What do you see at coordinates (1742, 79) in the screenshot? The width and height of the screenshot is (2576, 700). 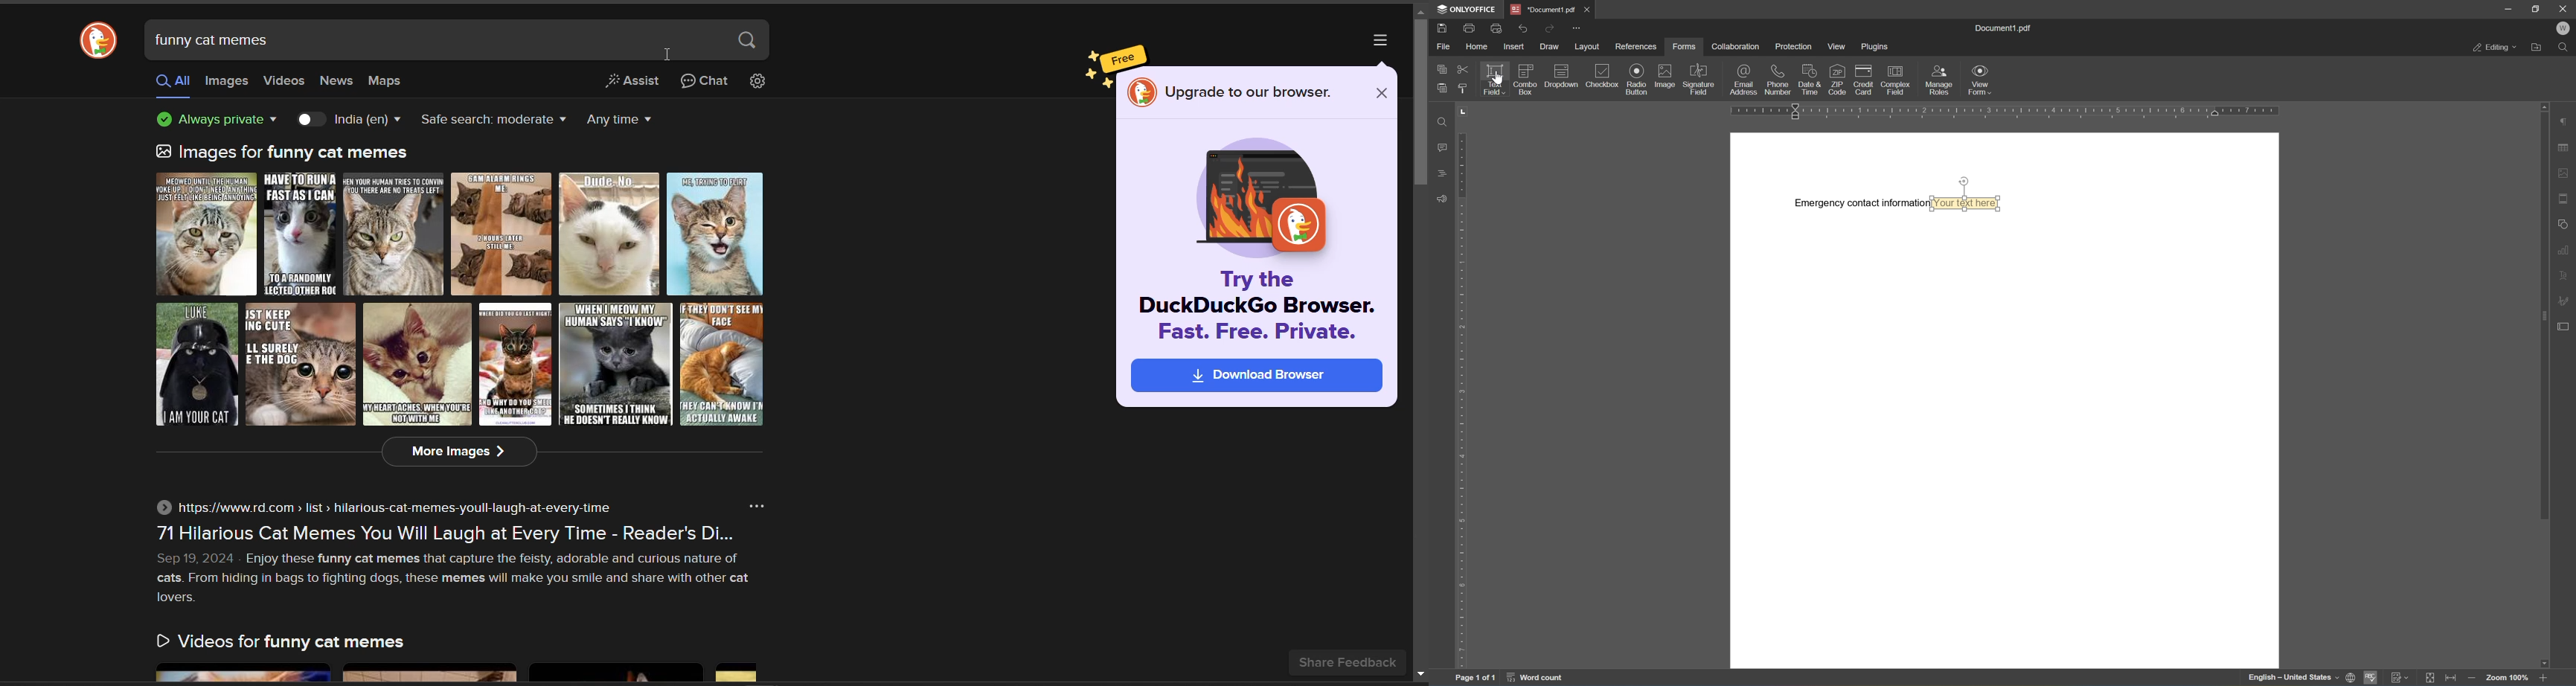 I see `email address` at bounding box center [1742, 79].